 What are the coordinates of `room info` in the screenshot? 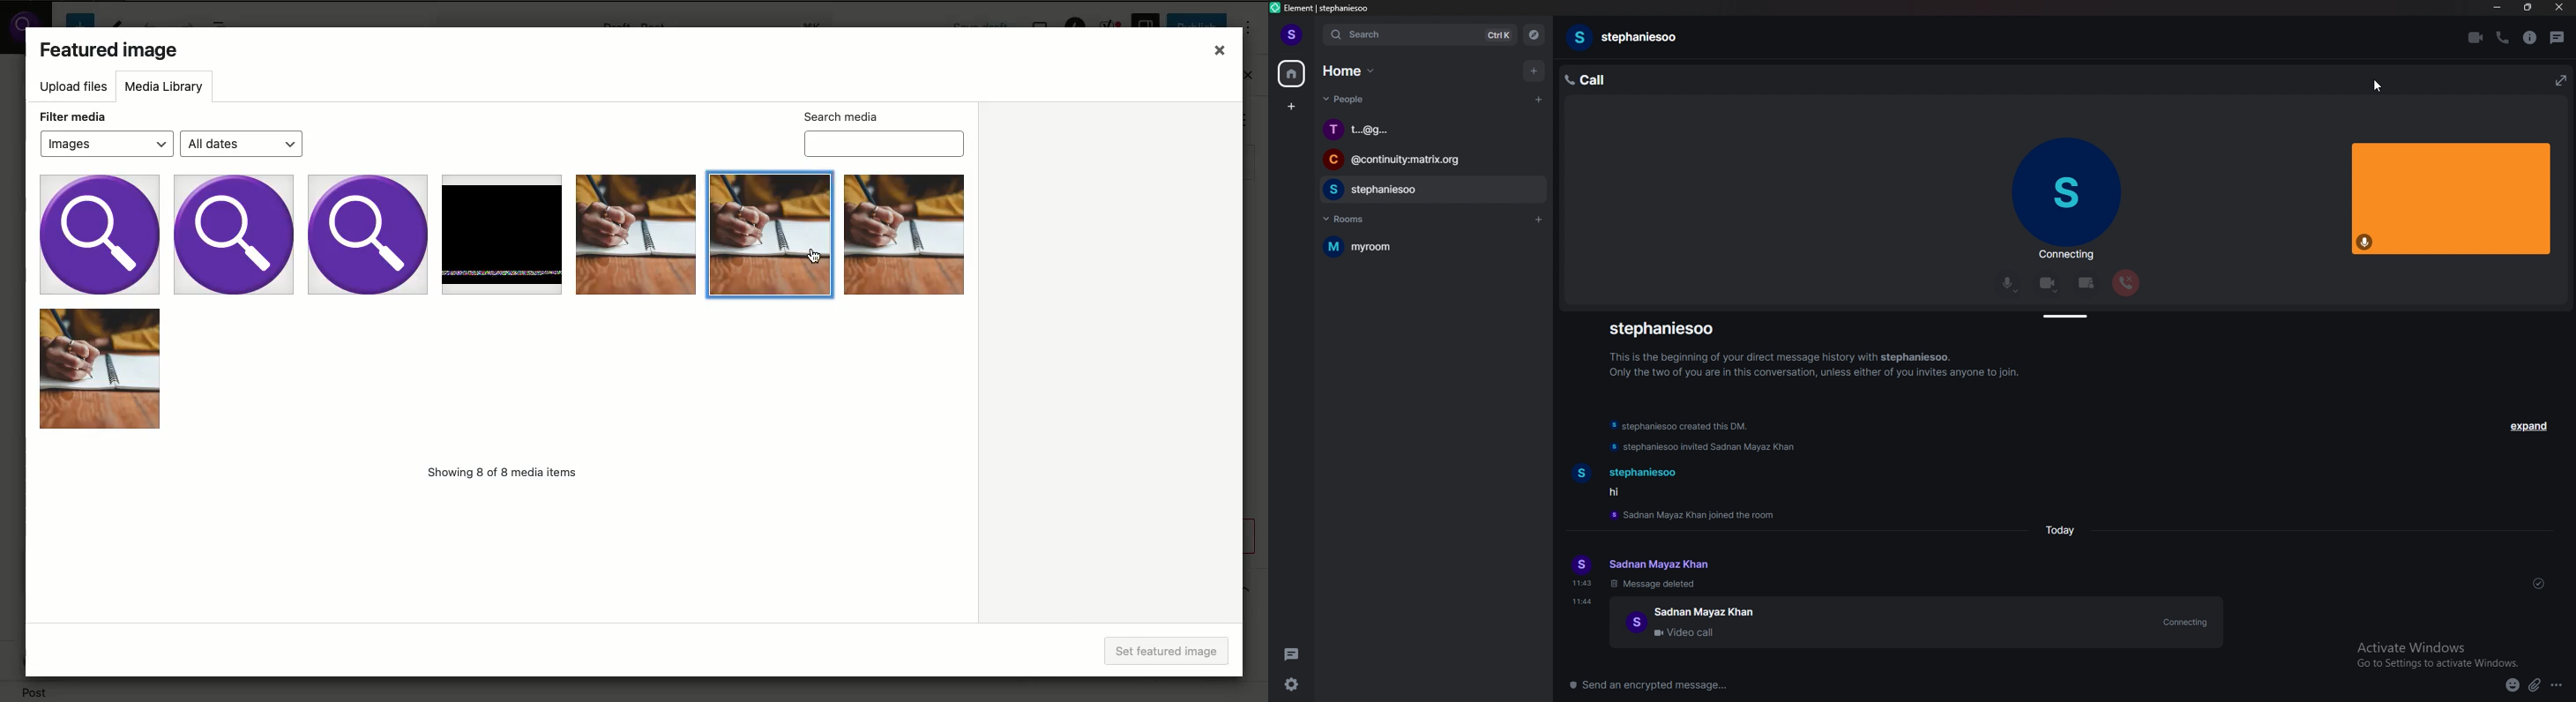 It's located at (2530, 37).